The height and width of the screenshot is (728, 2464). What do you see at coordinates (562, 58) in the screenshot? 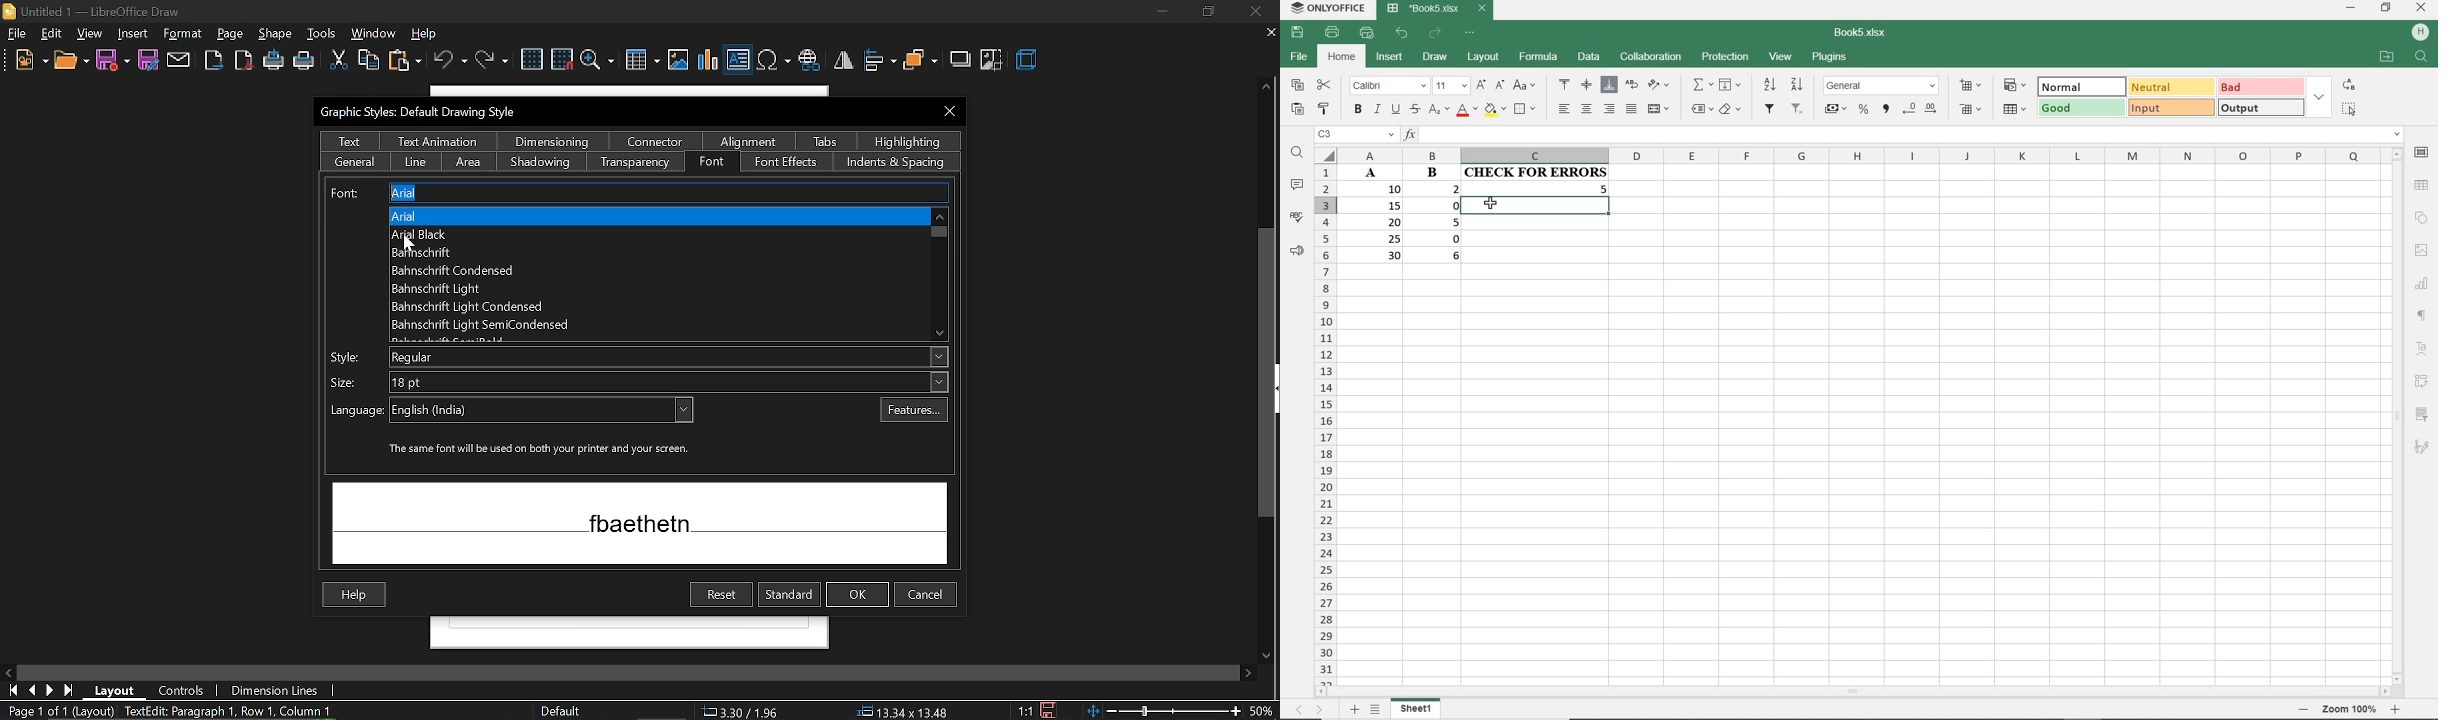
I see `snap to grid` at bounding box center [562, 58].